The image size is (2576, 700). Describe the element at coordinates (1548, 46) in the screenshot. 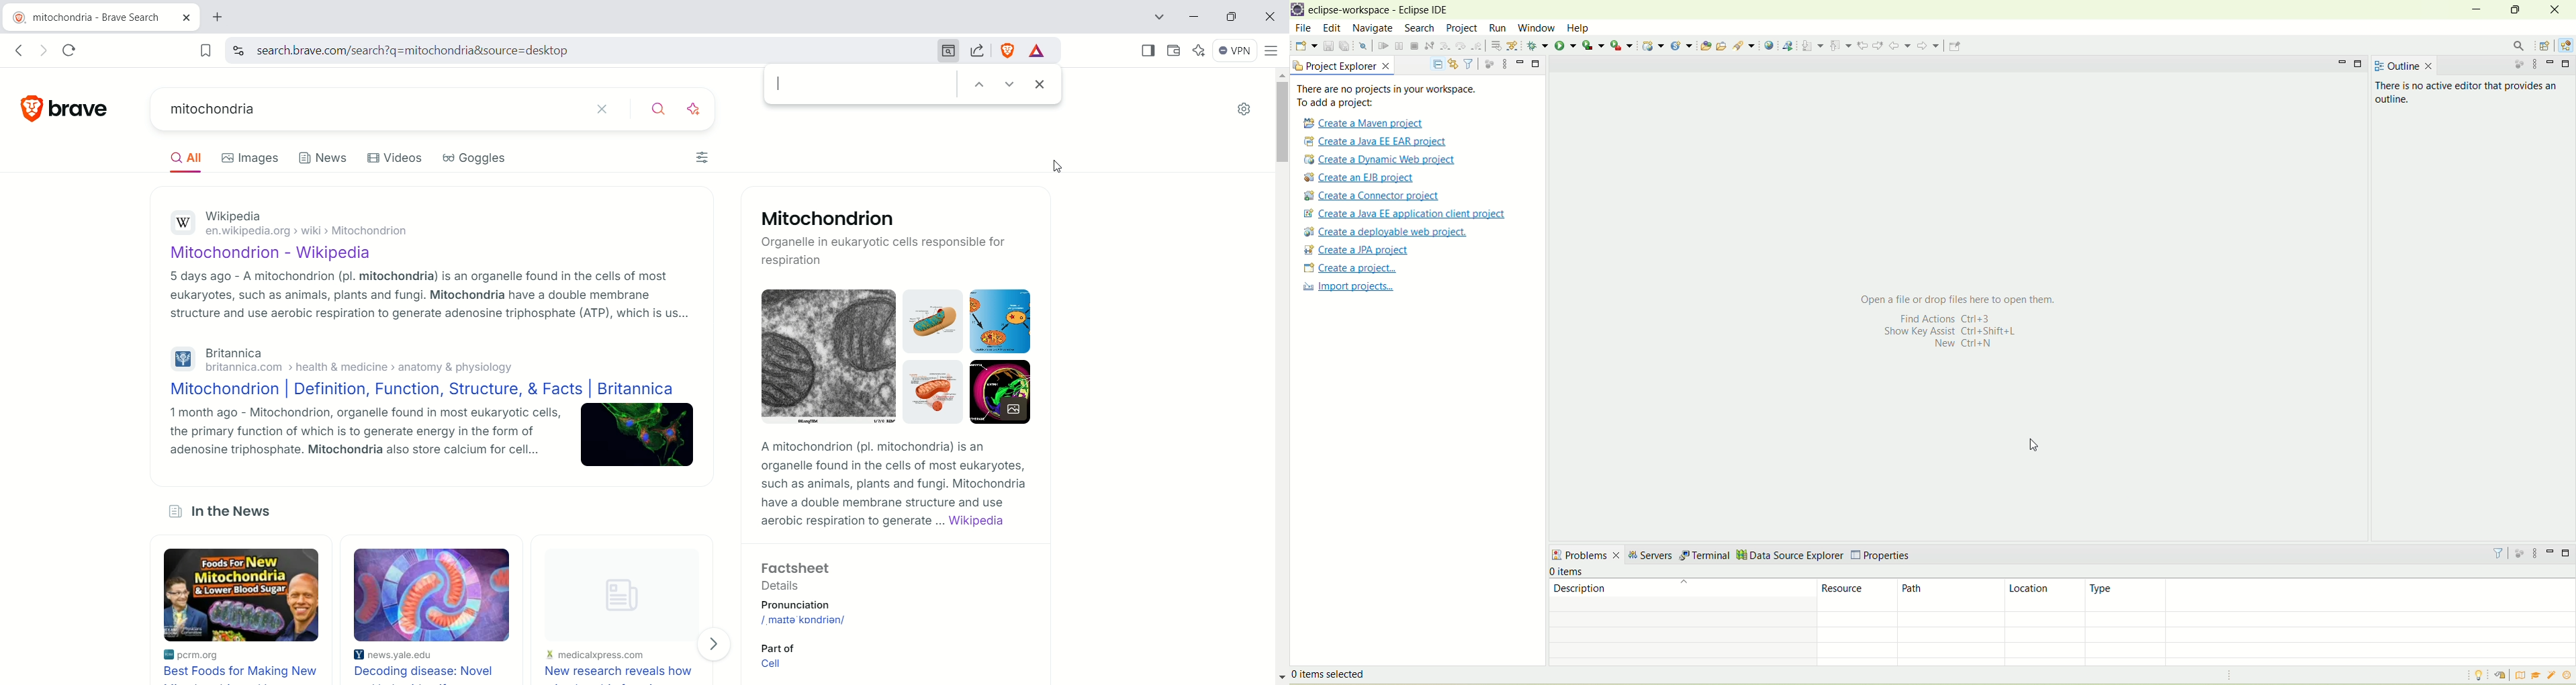

I see `drop to frame` at that location.